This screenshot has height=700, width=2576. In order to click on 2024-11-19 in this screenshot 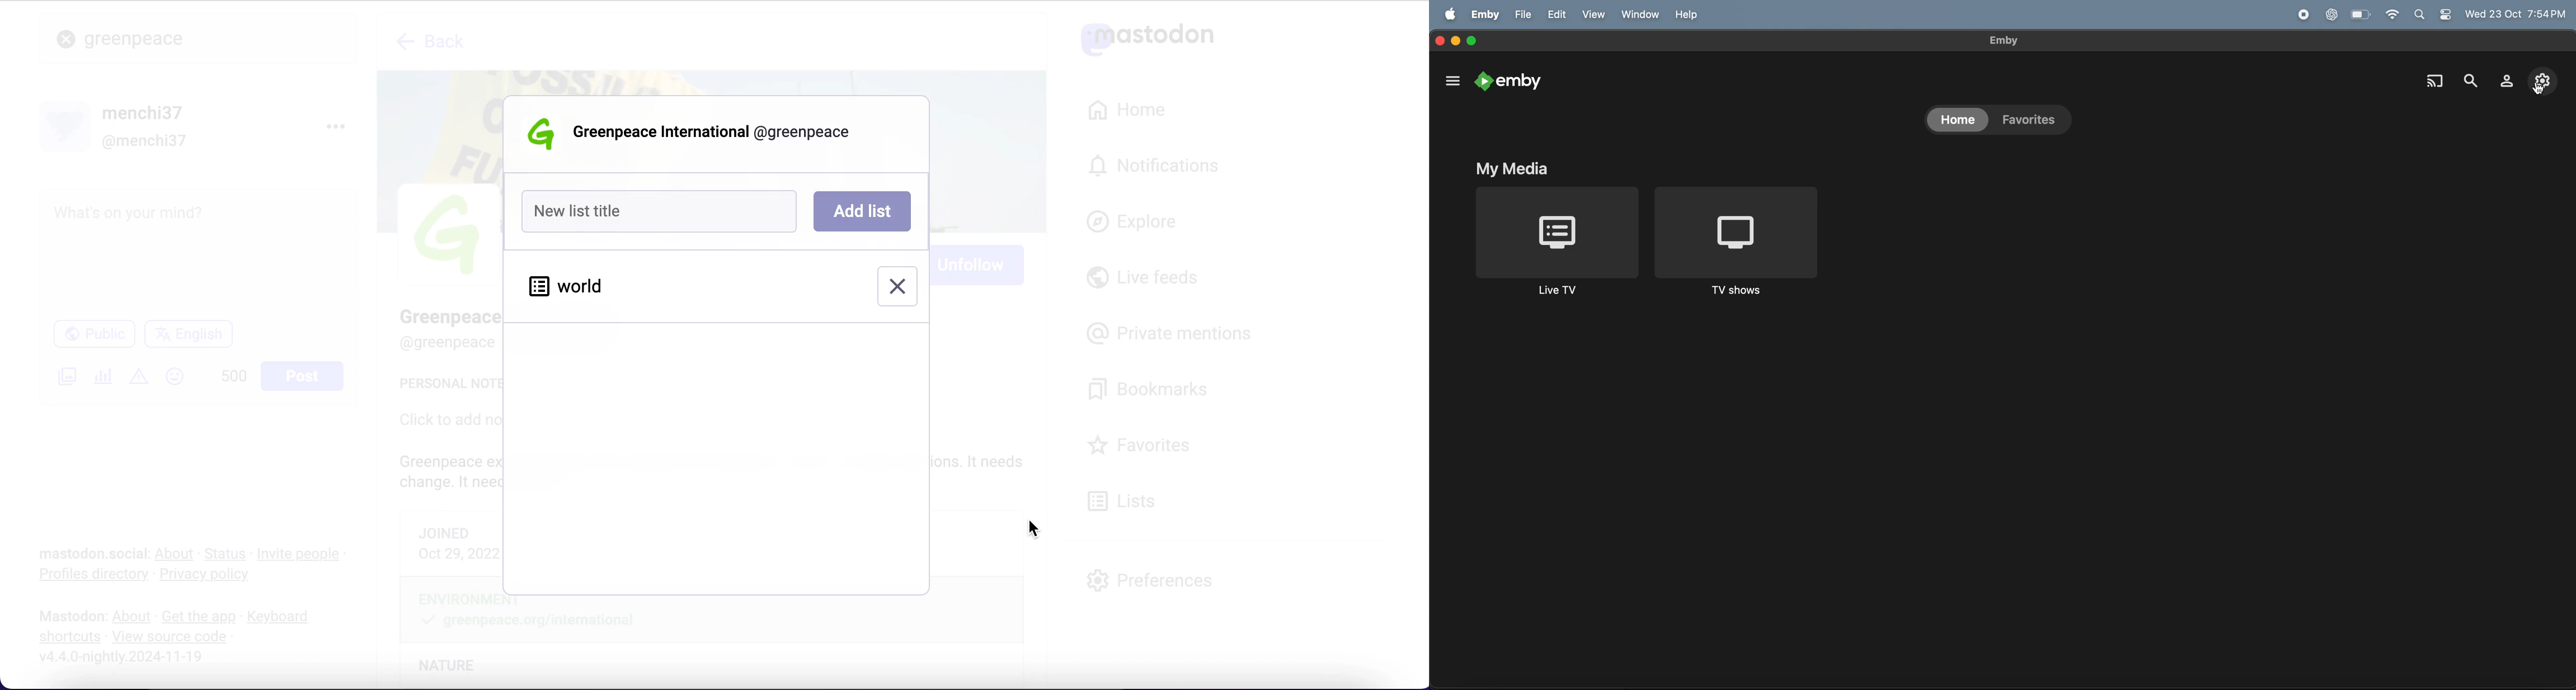, I will do `click(129, 656)`.